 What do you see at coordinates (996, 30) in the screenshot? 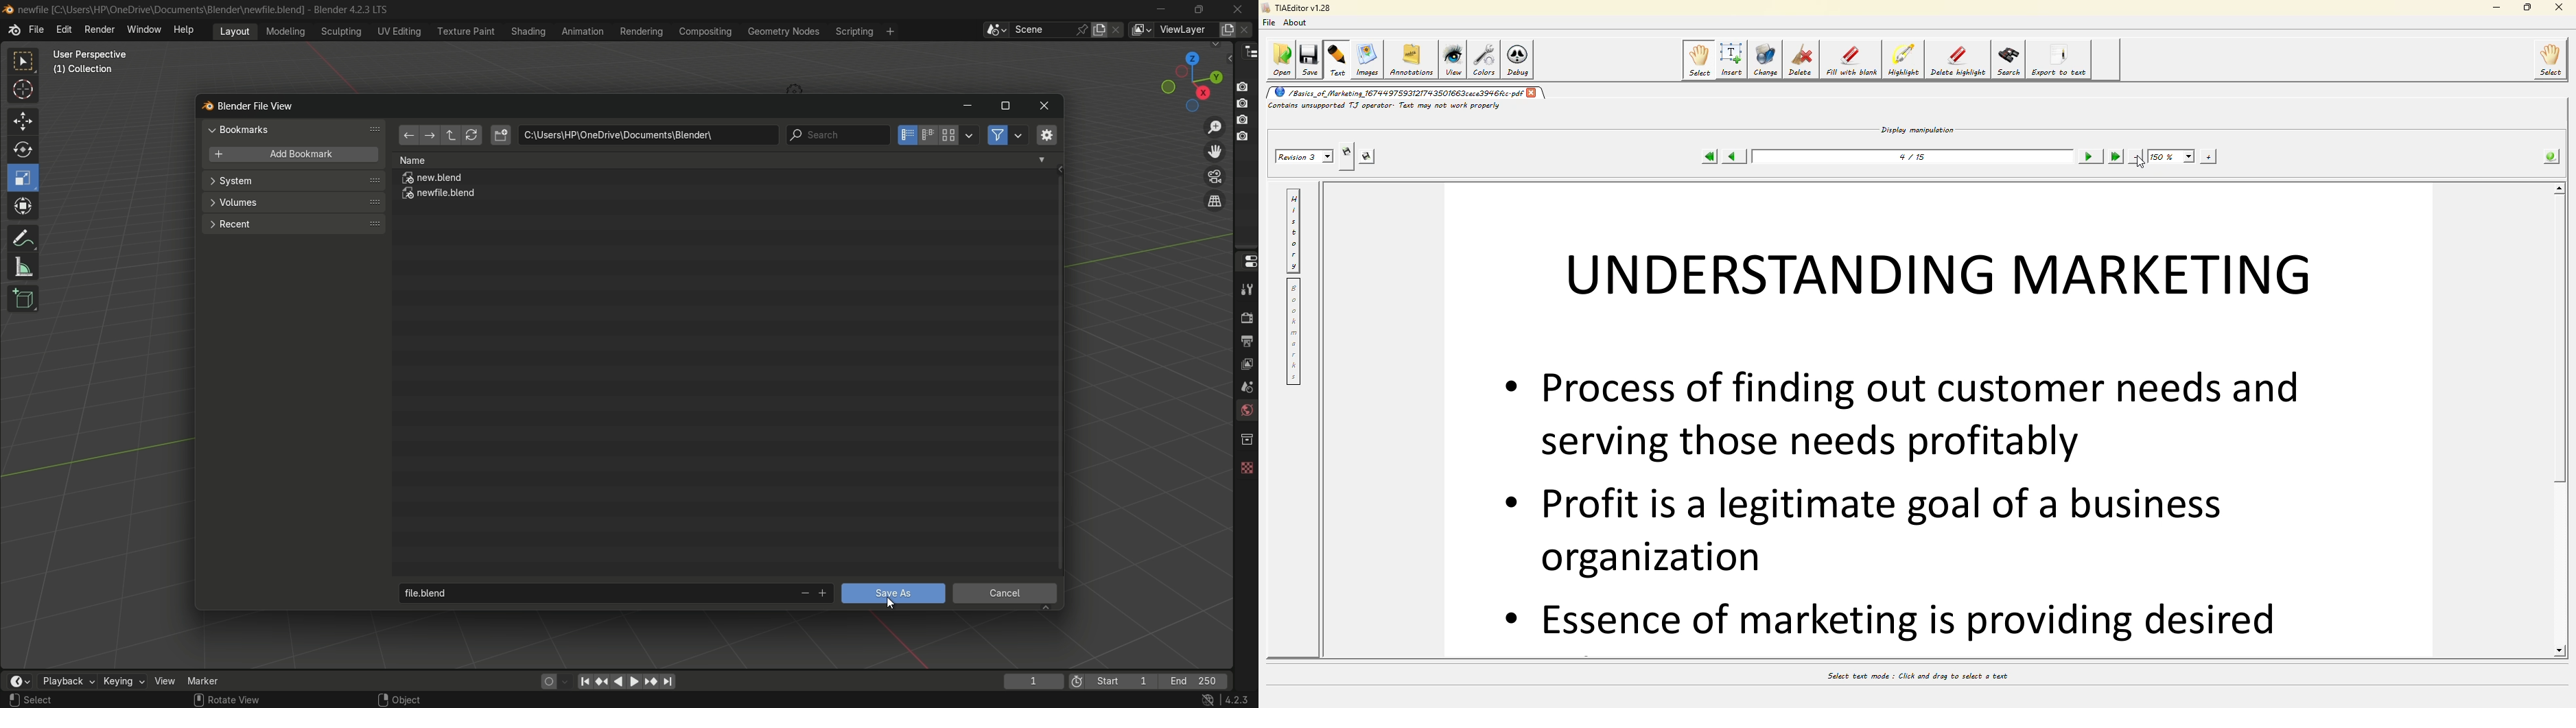
I see `browse scenes` at bounding box center [996, 30].